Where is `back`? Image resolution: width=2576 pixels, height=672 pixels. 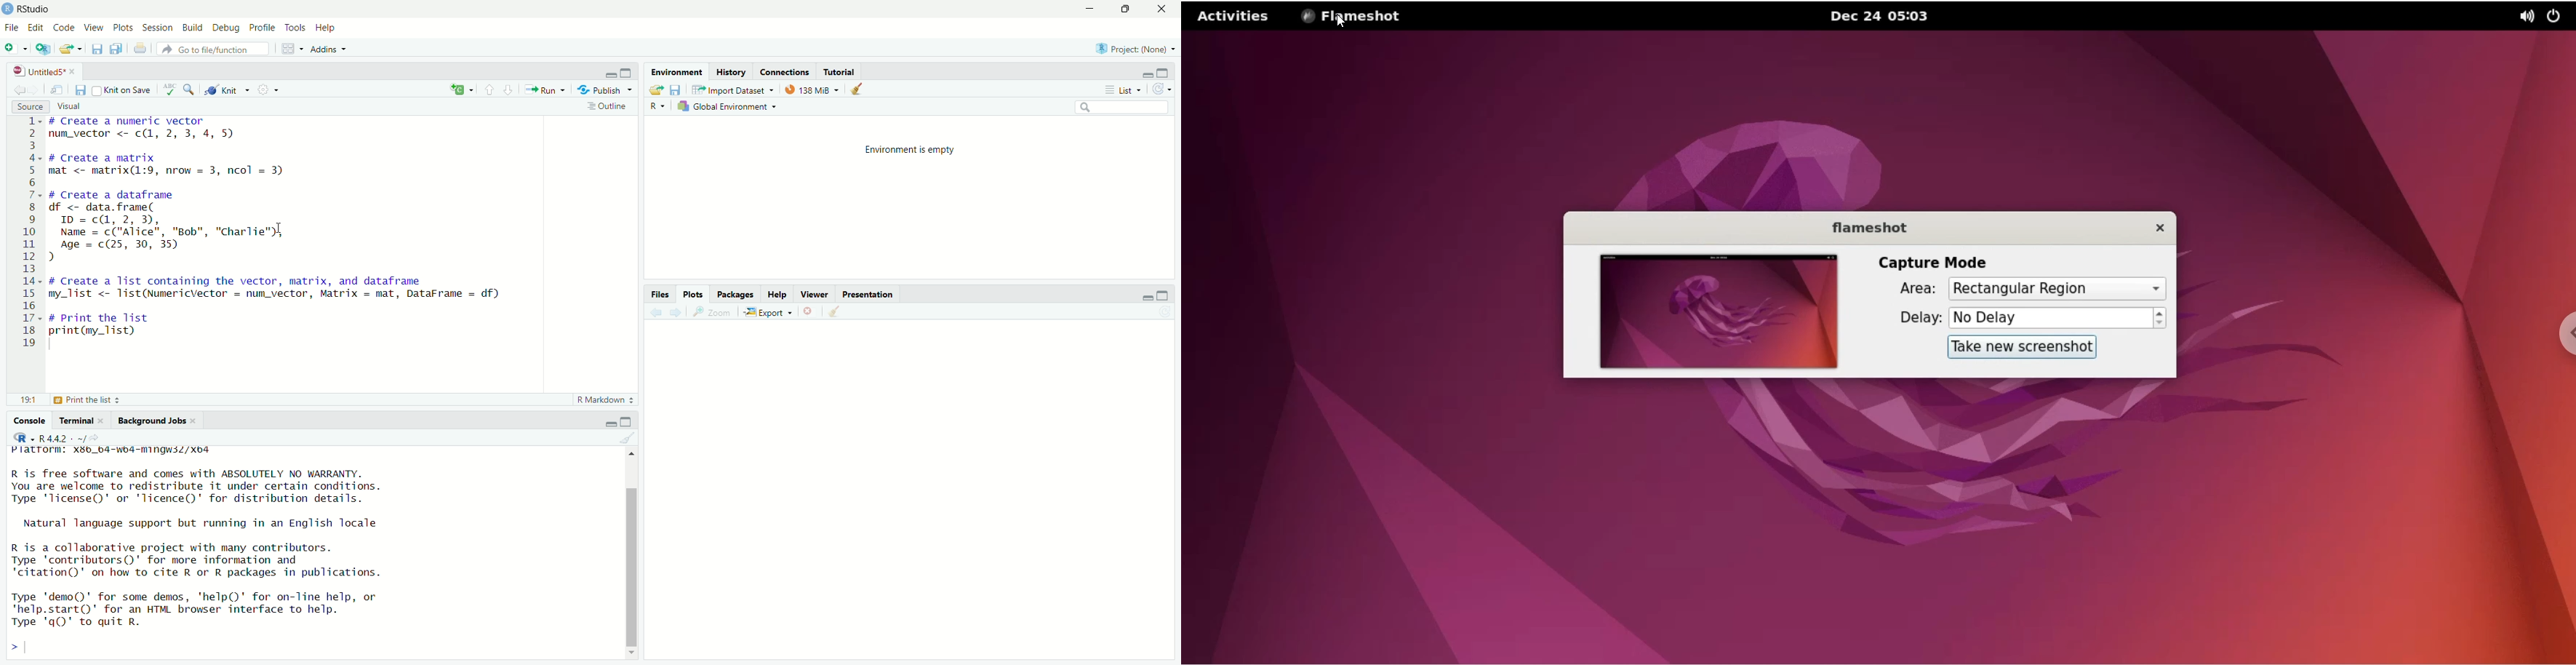 back is located at coordinates (21, 89).